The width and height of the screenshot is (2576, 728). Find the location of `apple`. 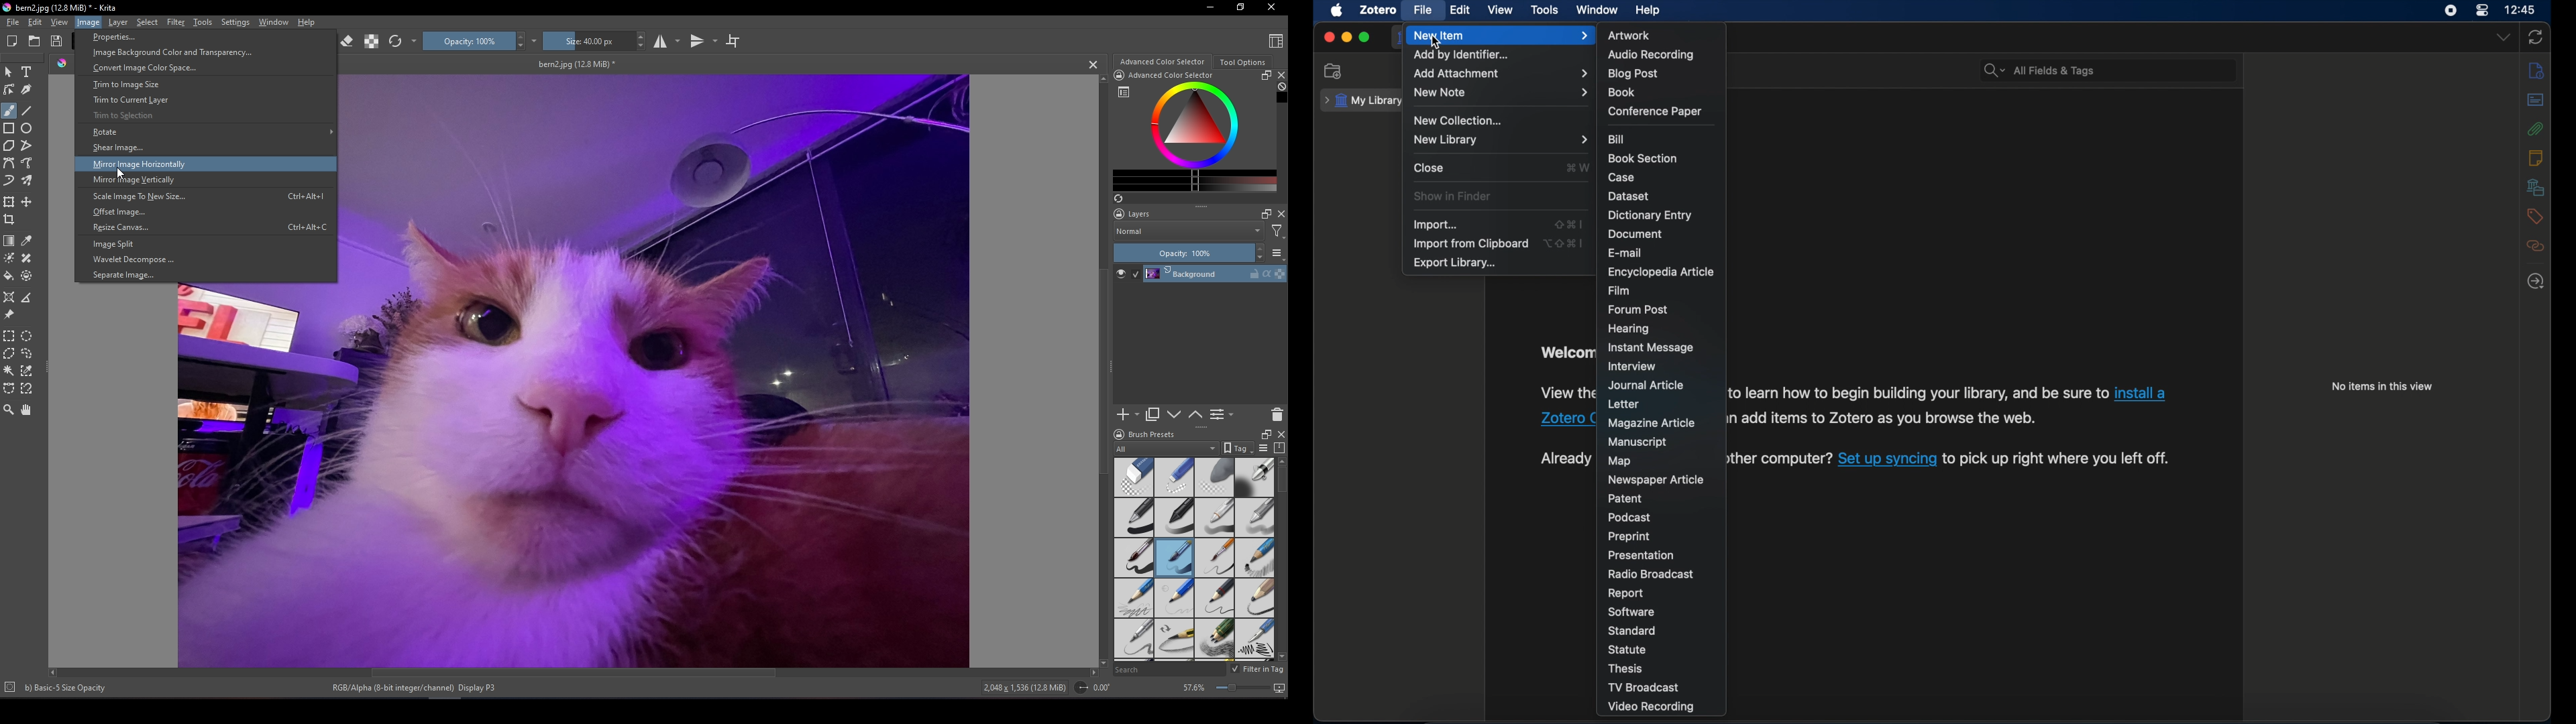

apple is located at coordinates (1338, 10).